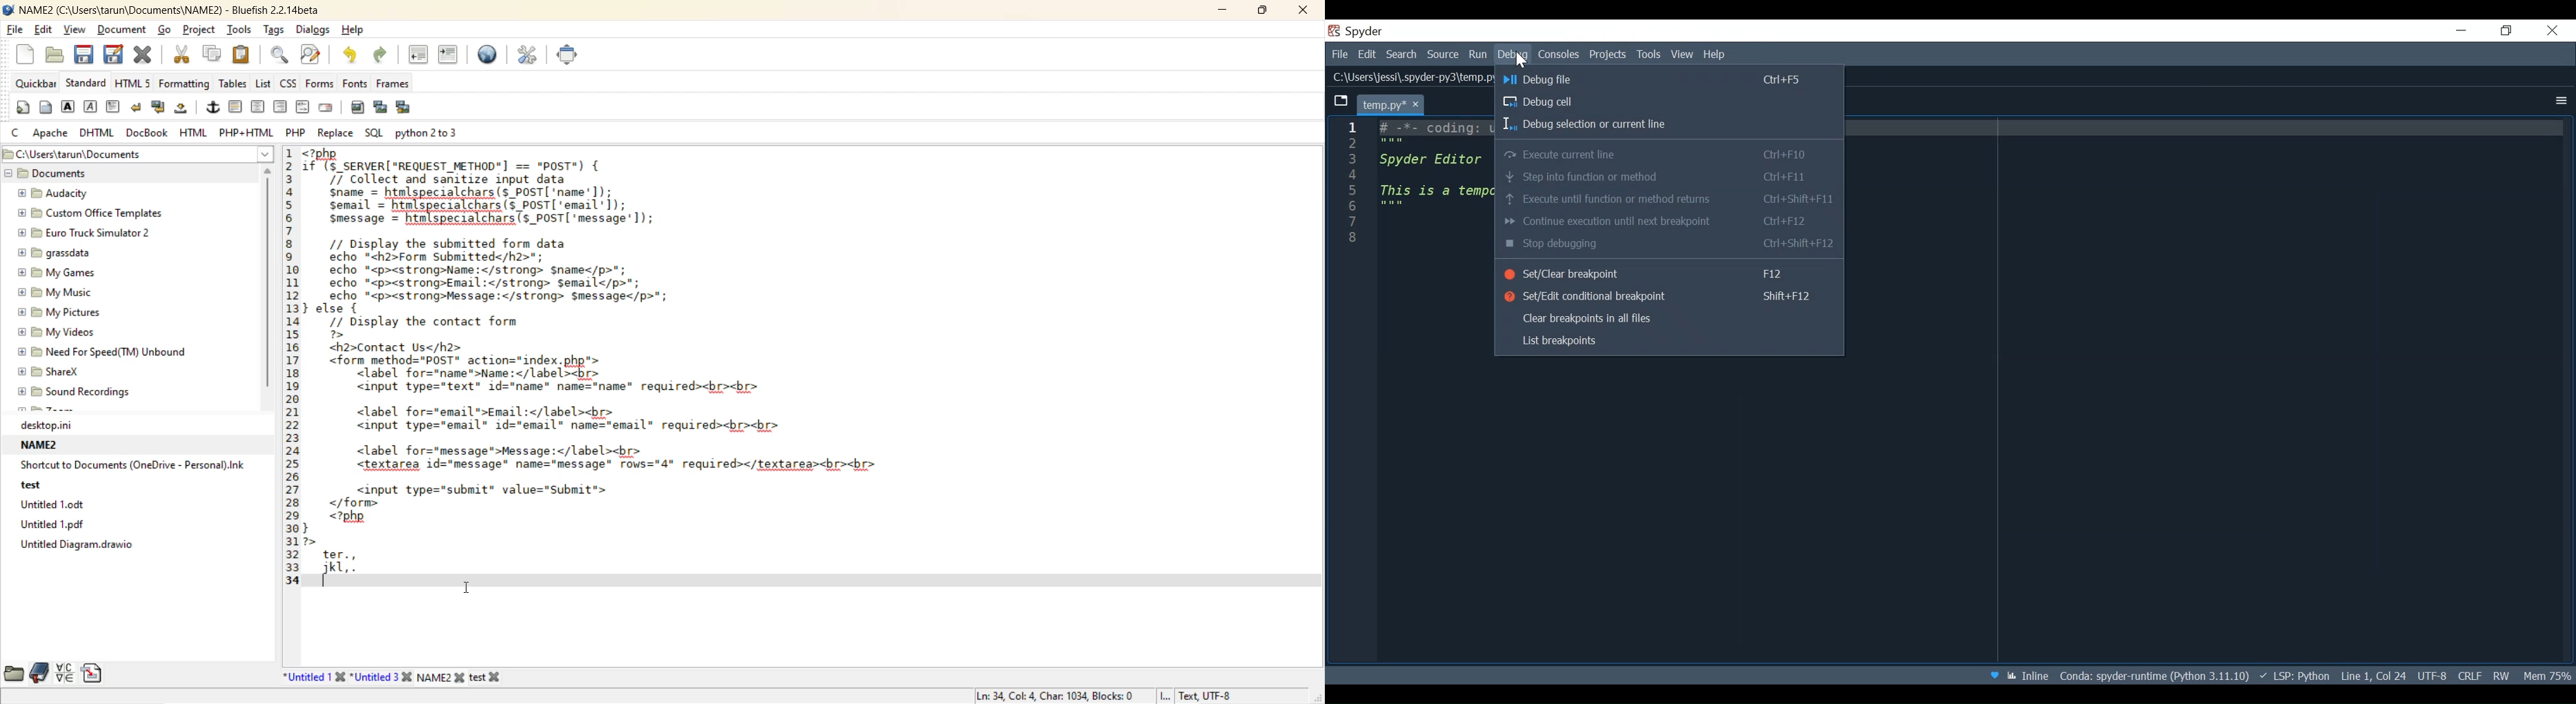 This screenshot has height=728, width=2576. I want to click on Console, so click(1558, 56).